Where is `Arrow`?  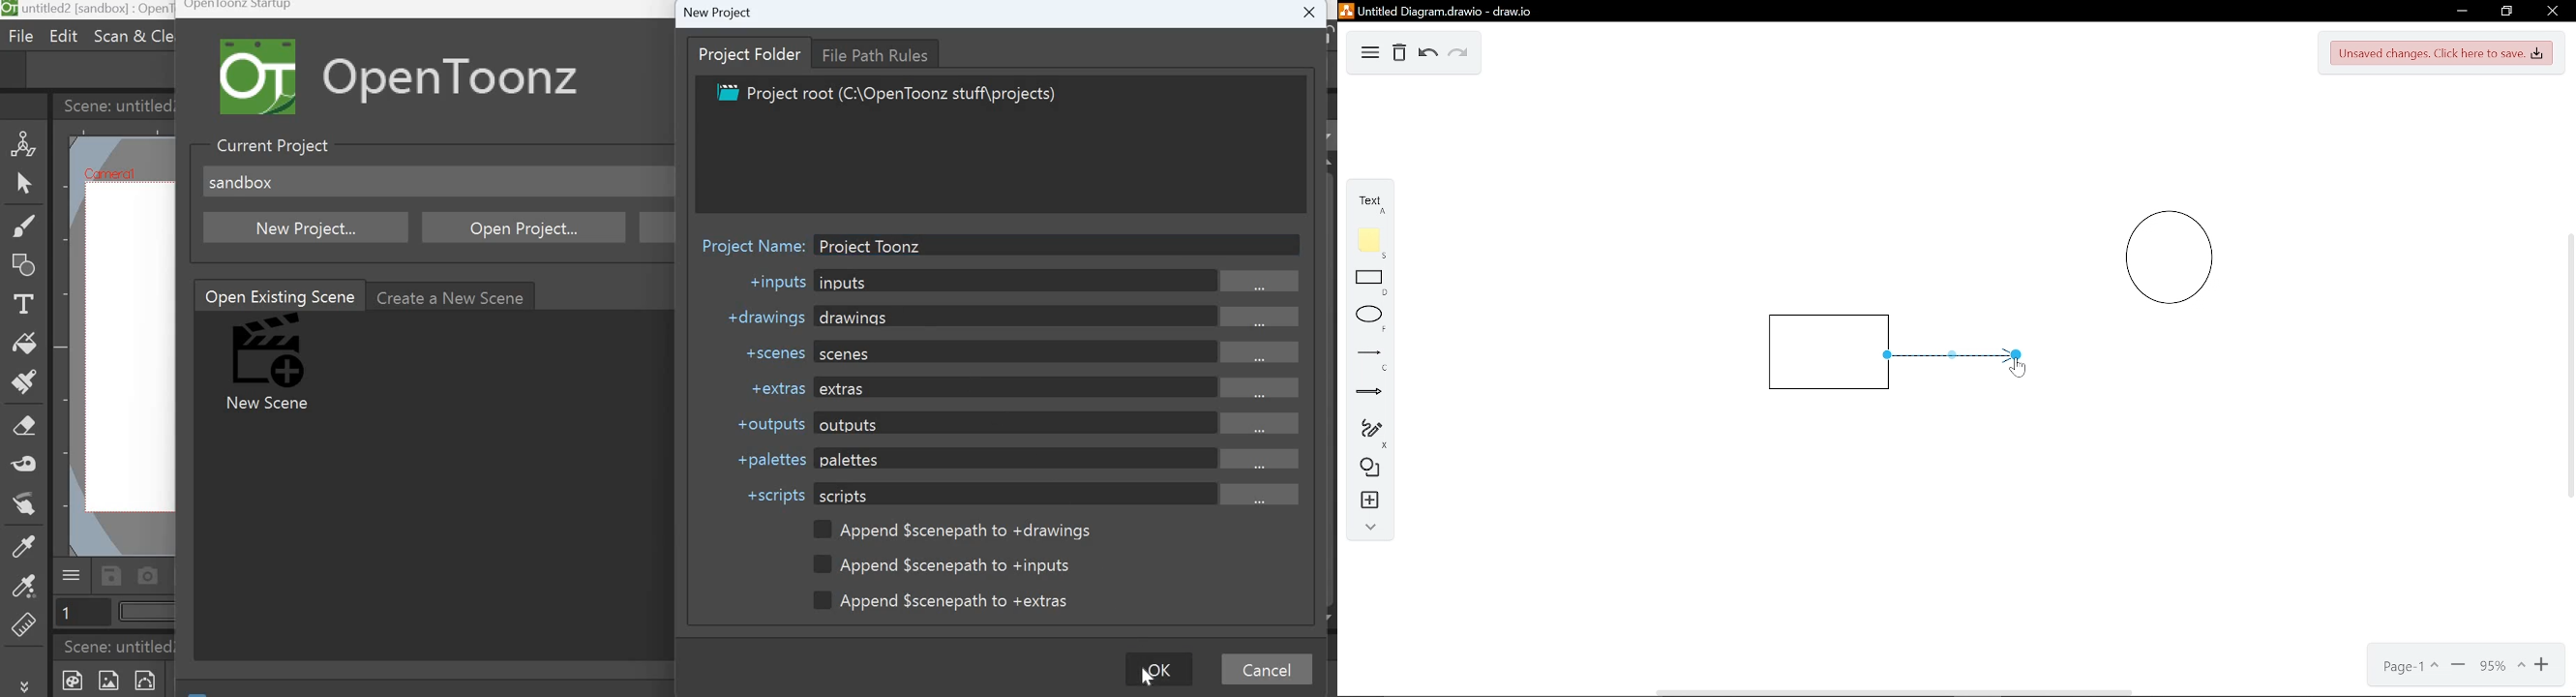 Arrow is located at coordinates (1364, 394).